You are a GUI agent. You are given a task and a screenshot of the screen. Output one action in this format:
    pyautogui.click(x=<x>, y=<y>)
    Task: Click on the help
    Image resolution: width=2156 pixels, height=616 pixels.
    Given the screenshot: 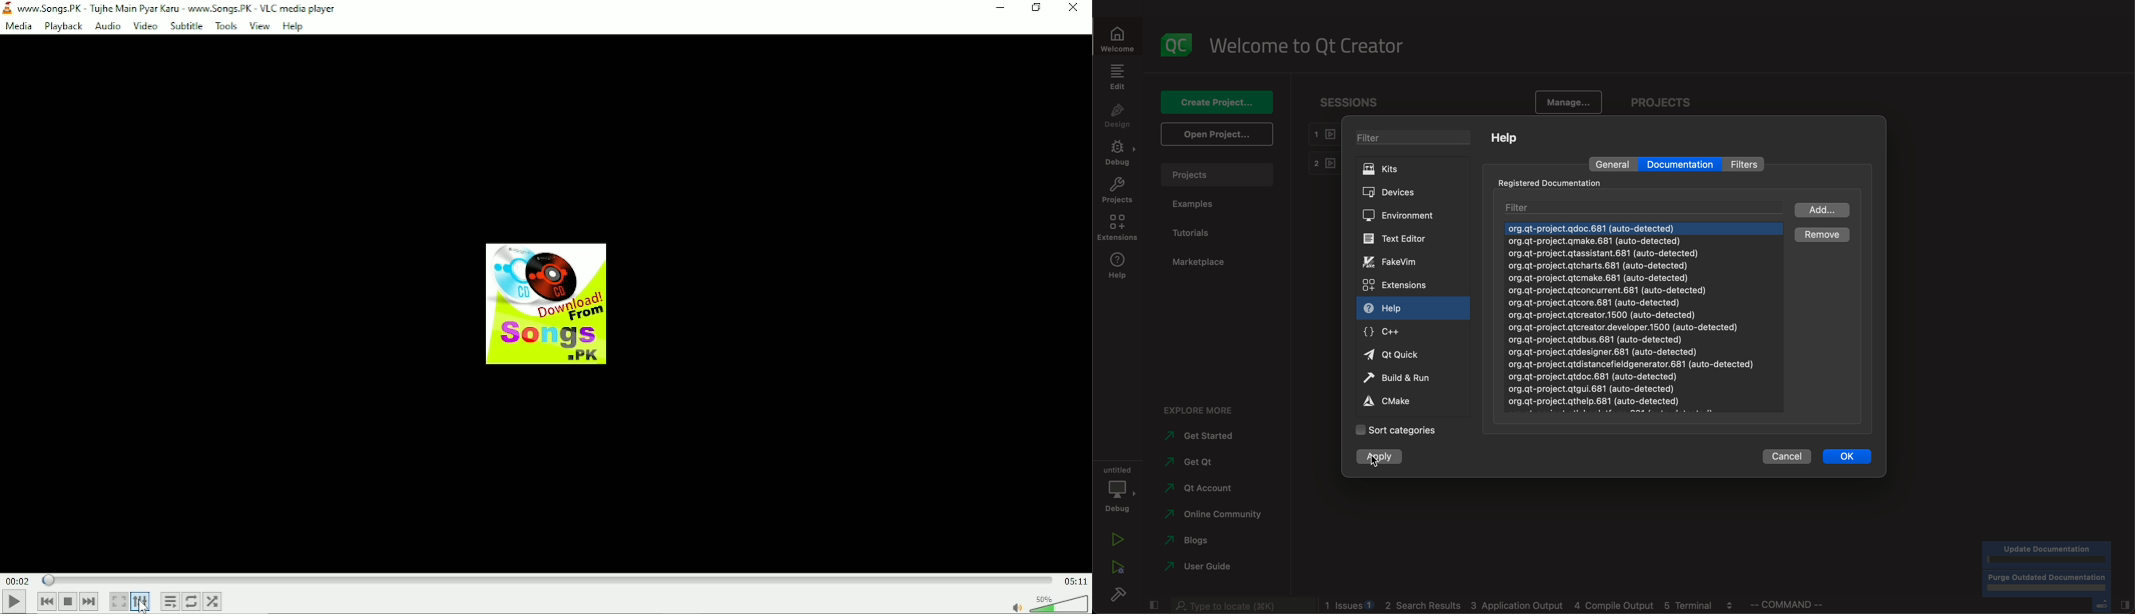 What is the action you would take?
    pyautogui.click(x=1393, y=308)
    